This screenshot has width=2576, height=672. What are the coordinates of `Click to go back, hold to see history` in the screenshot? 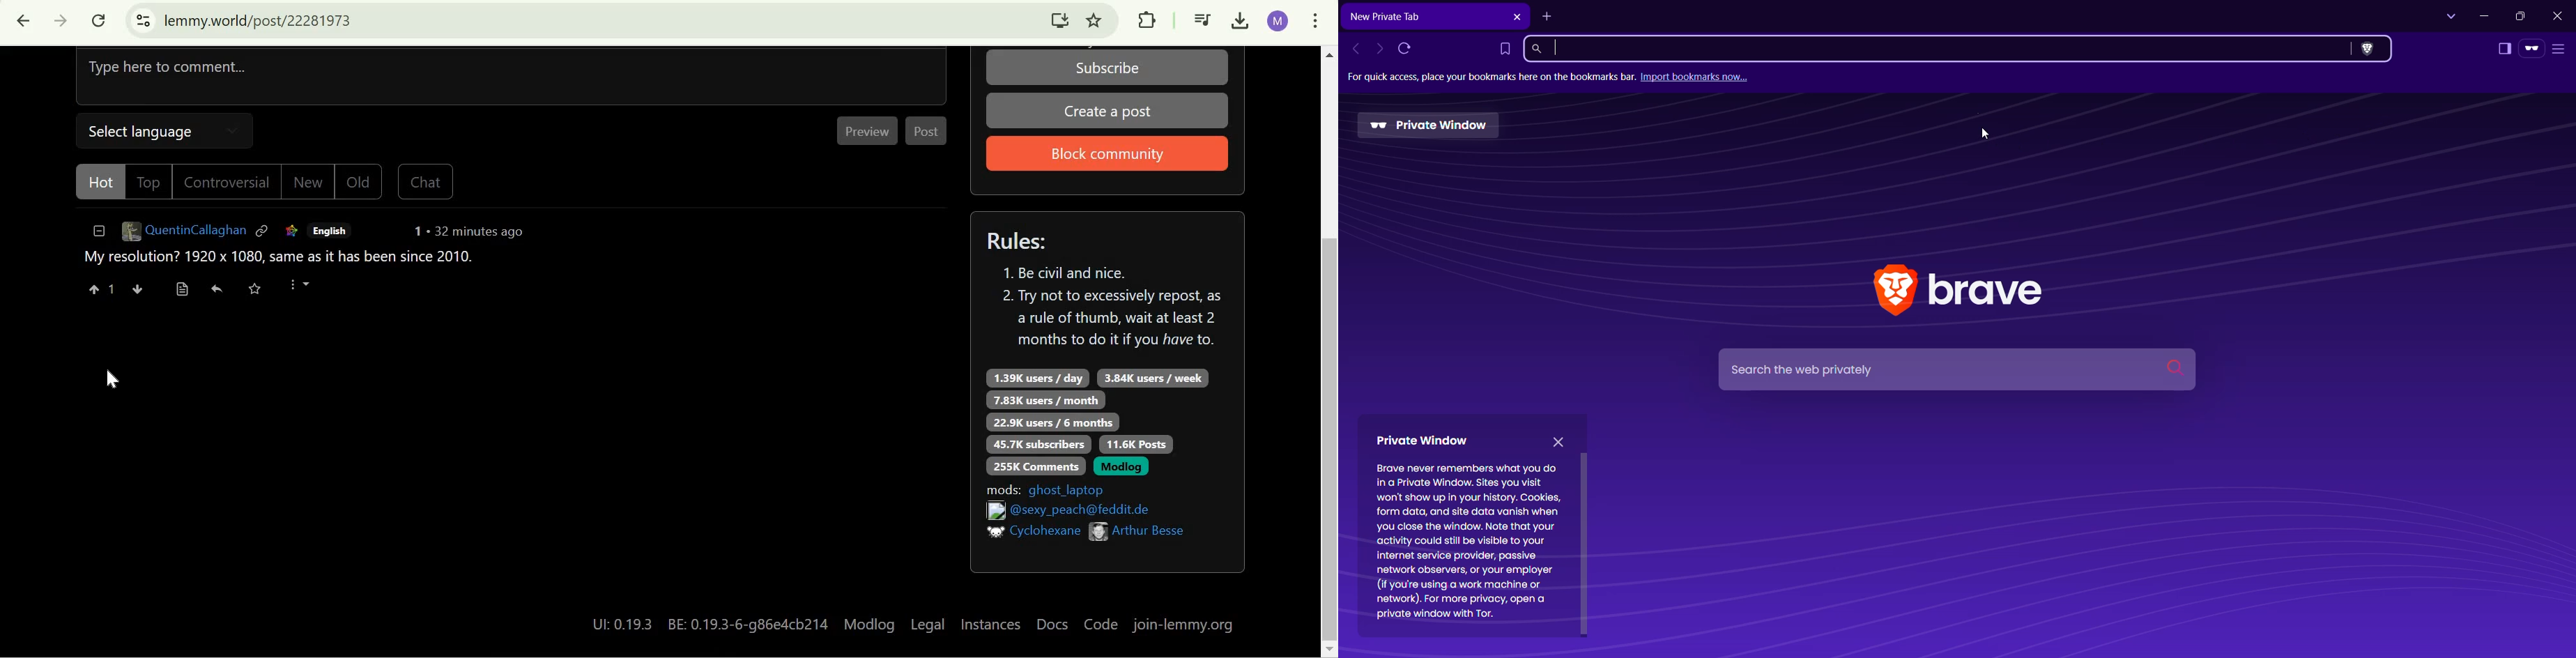 It's located at (24, 21).